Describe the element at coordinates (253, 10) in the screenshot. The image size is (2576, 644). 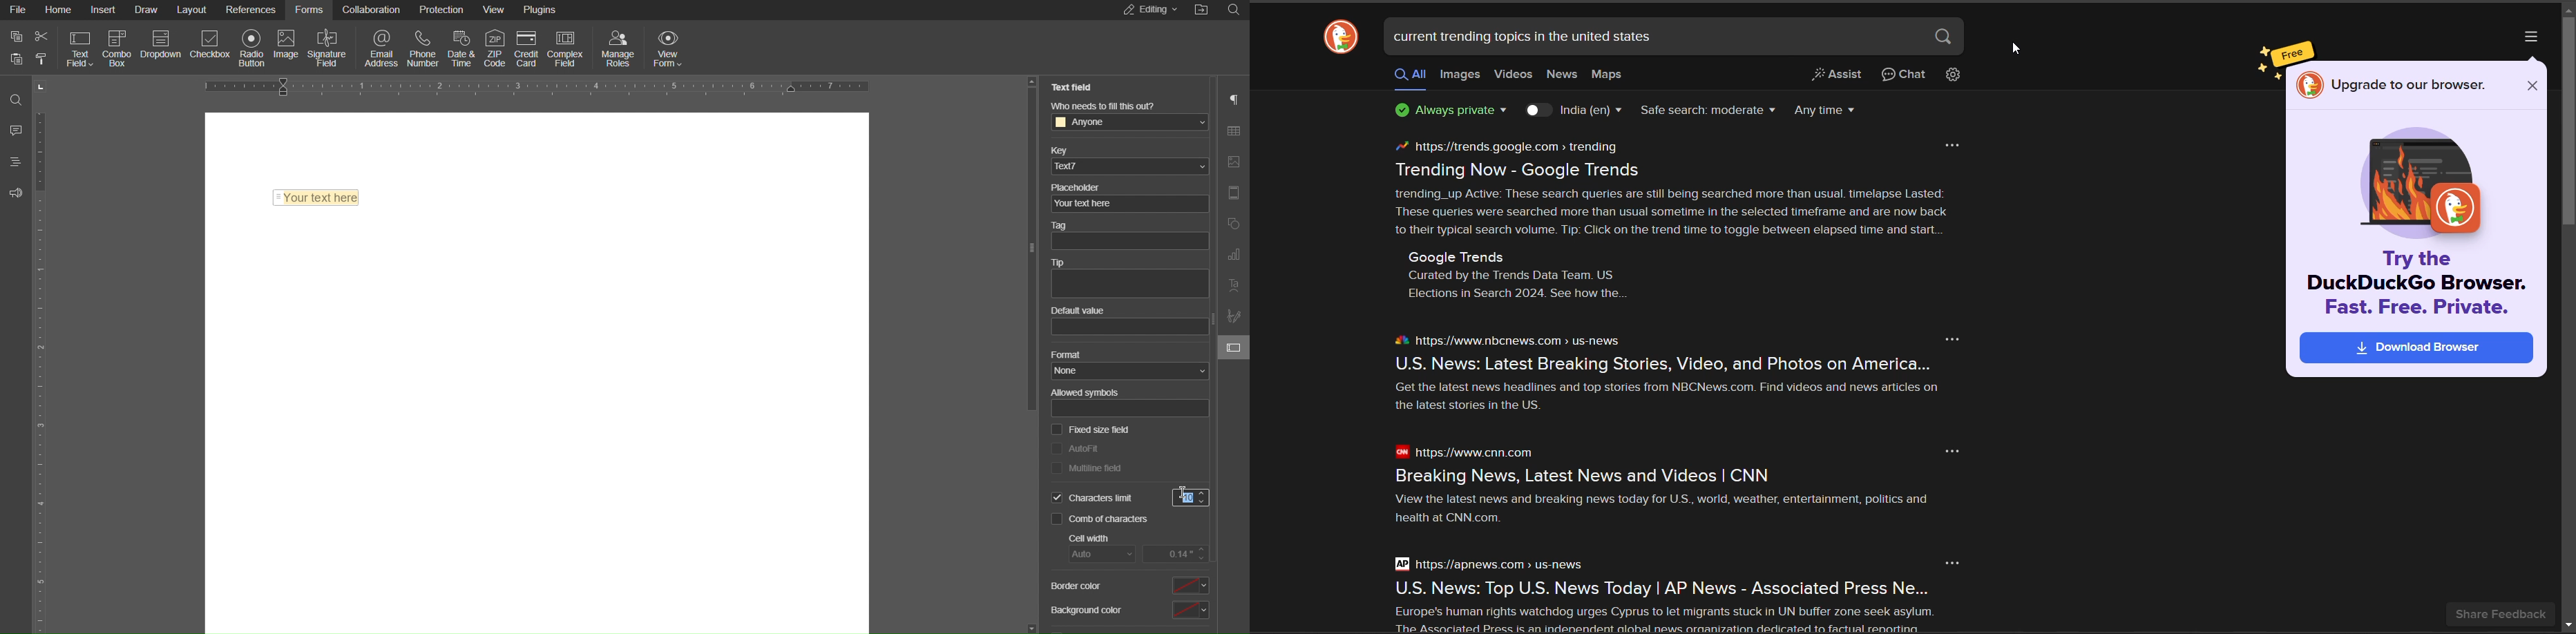
I see `References` at that location.